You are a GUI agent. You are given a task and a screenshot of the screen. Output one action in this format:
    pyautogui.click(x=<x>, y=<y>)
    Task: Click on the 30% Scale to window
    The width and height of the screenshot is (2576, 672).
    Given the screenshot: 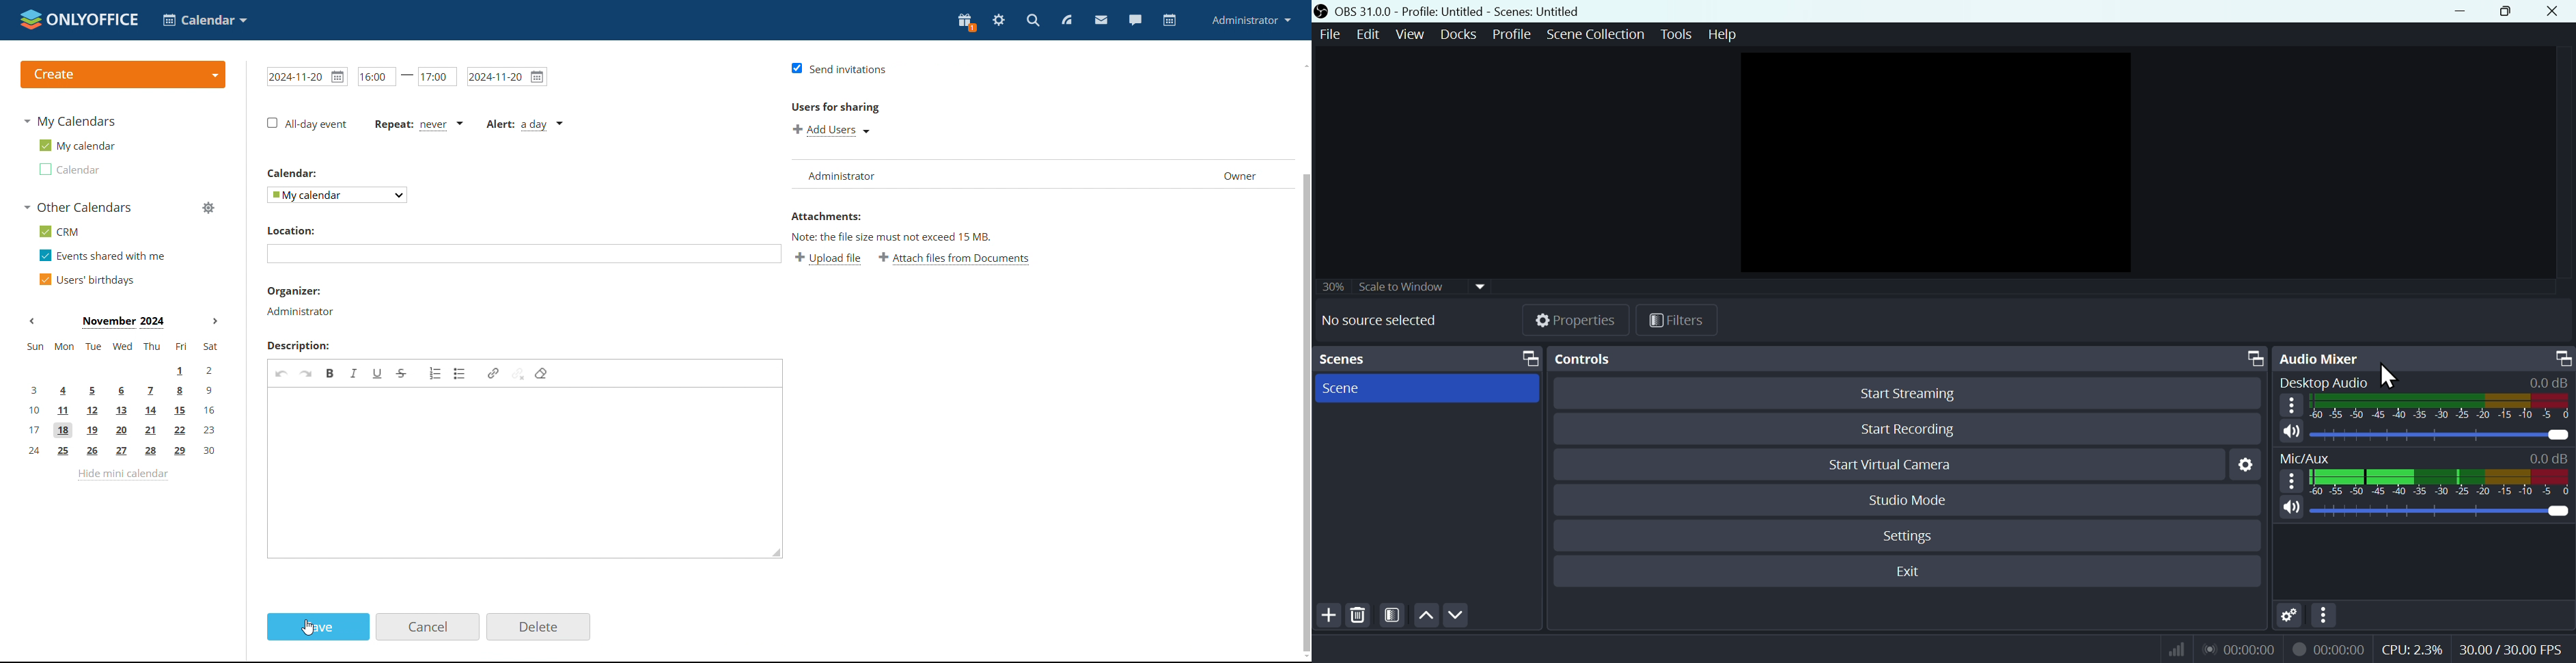 What is the action you would take?
    pyautogui.click(x=1406, y=289)
    